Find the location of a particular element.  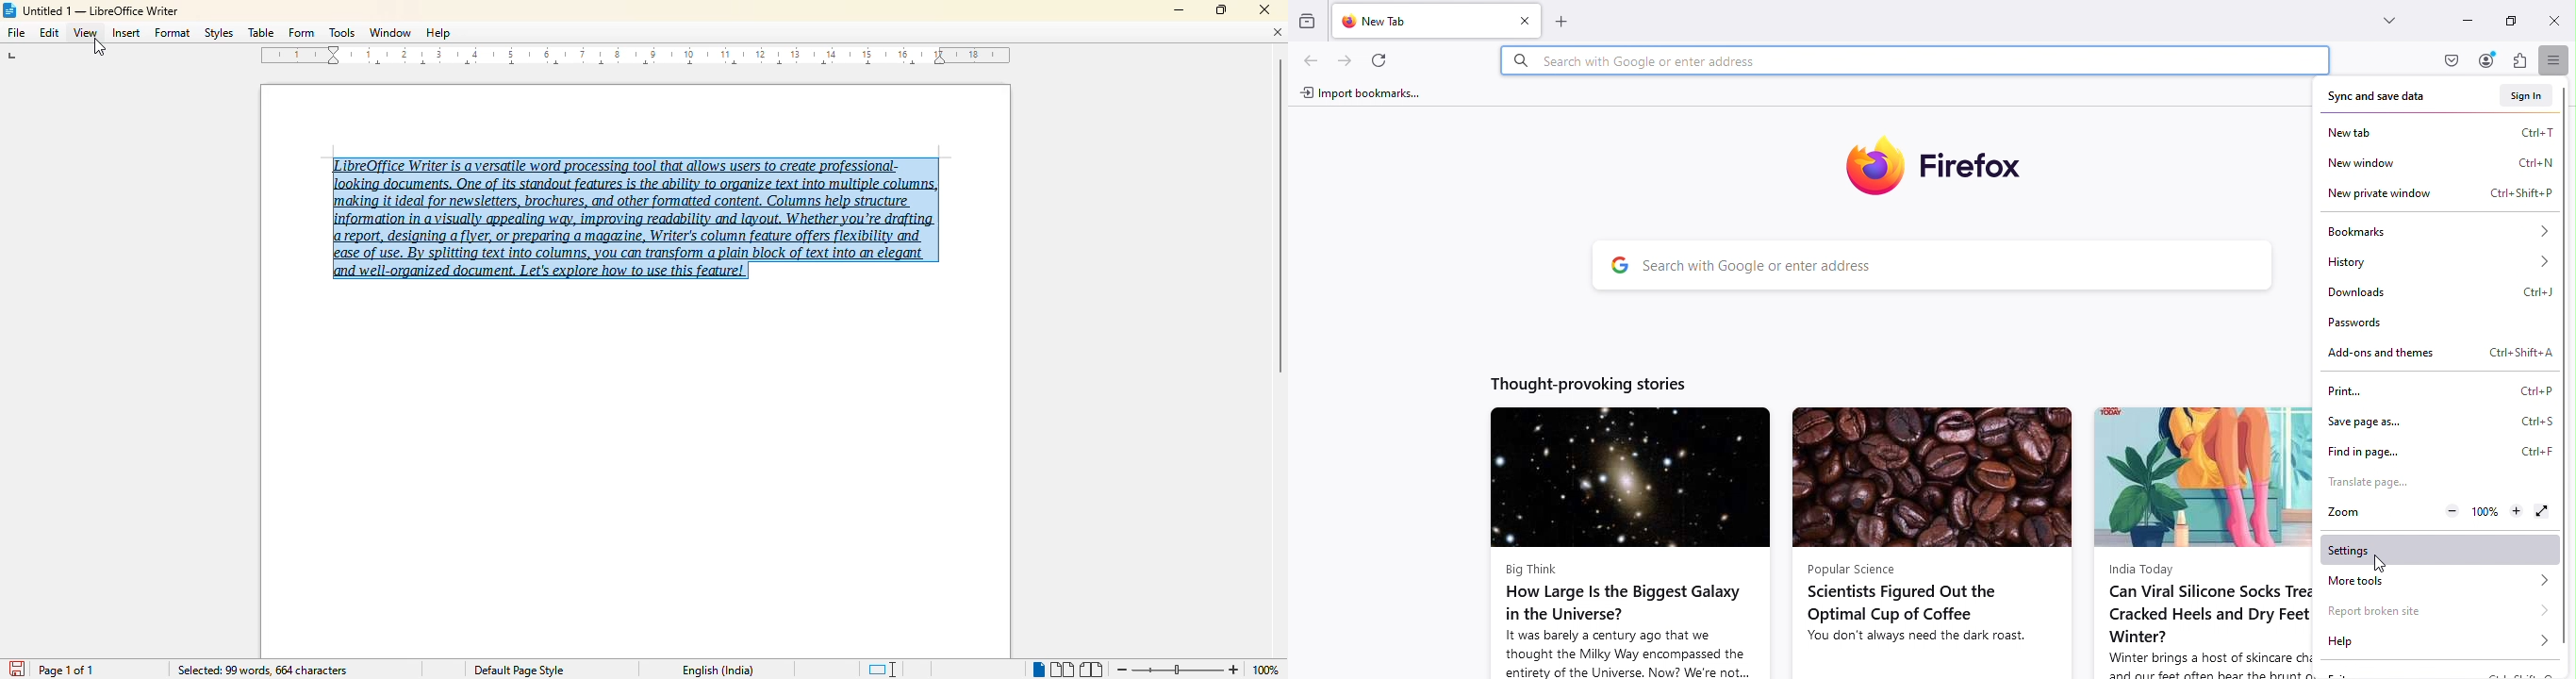

Search bar is located at coordinates (1931, 264).